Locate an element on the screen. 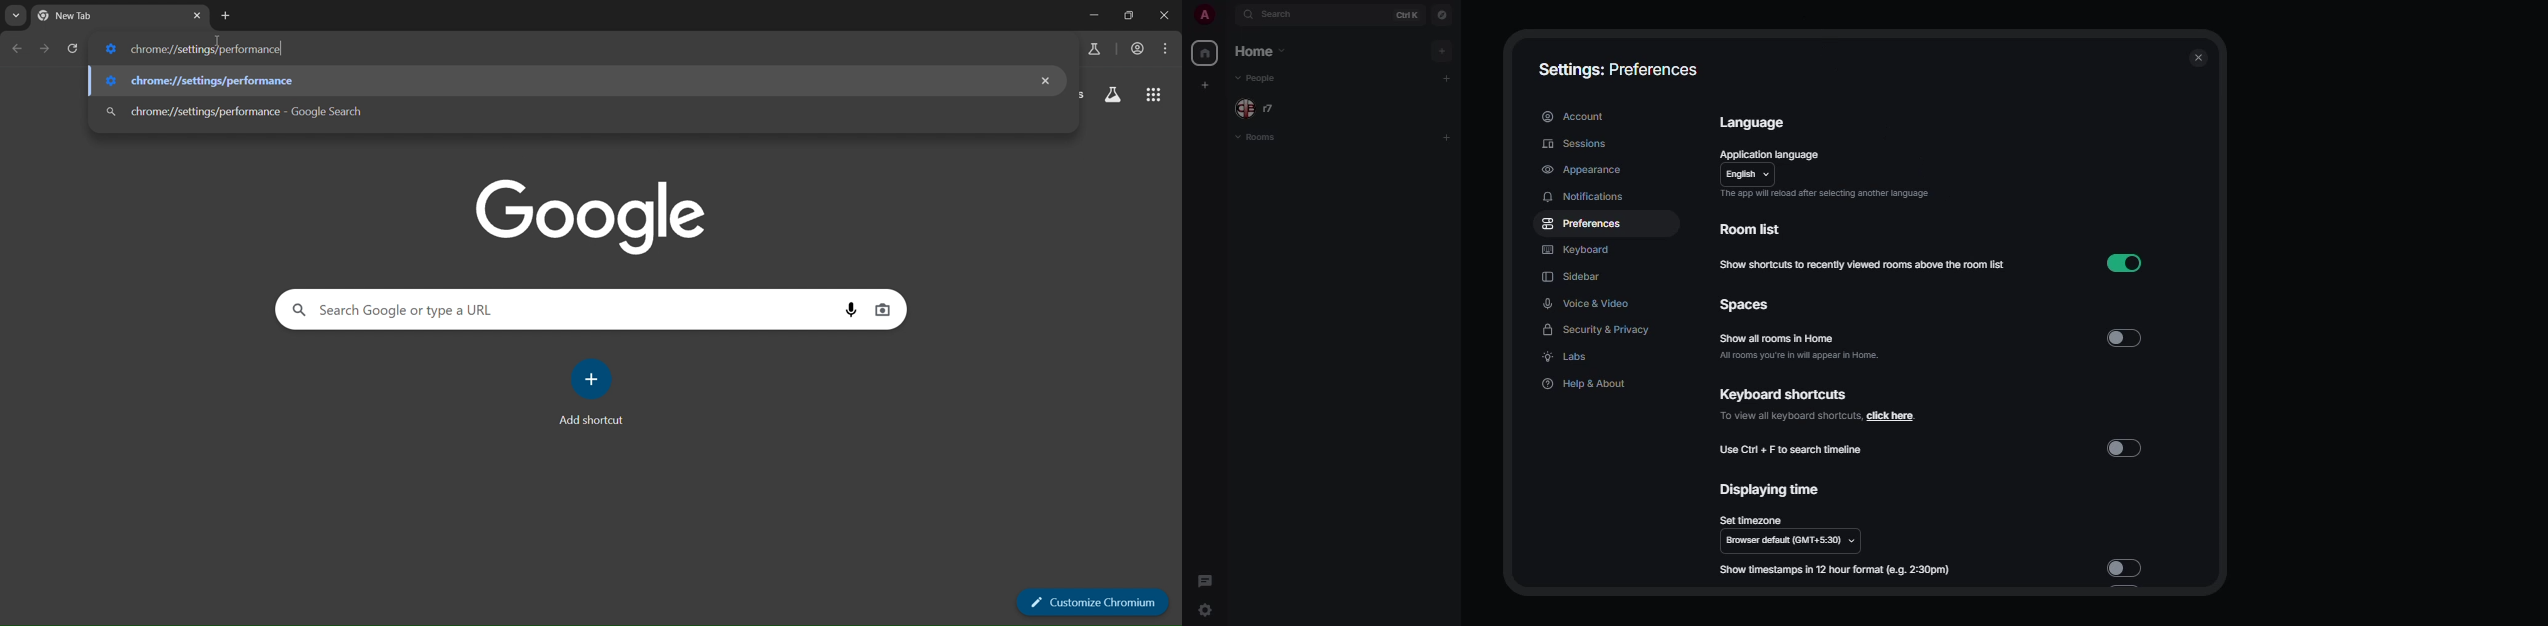 This screenshot has width=2548, height=644. add shortcut is located at coordinates (594, 399).